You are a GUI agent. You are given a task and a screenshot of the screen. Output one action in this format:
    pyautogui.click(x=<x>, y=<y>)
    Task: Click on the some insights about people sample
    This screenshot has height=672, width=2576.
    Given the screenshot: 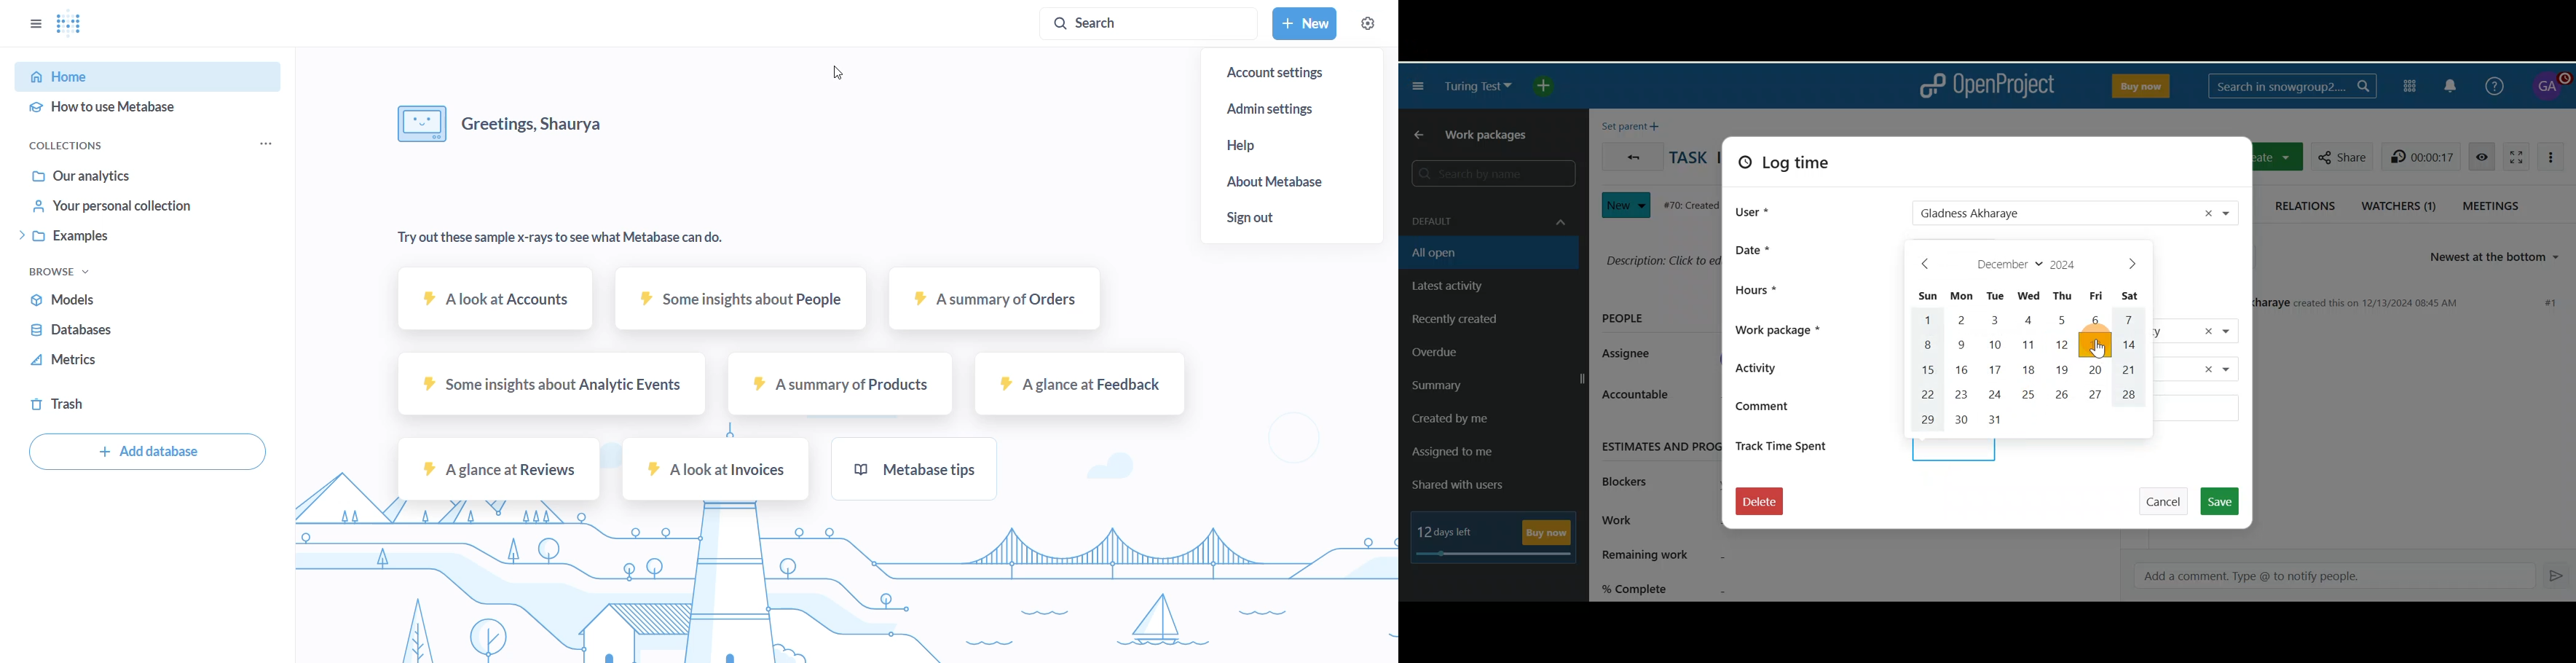 What is the action you would take?
    pyautogui.click(x=737, y=302)
    